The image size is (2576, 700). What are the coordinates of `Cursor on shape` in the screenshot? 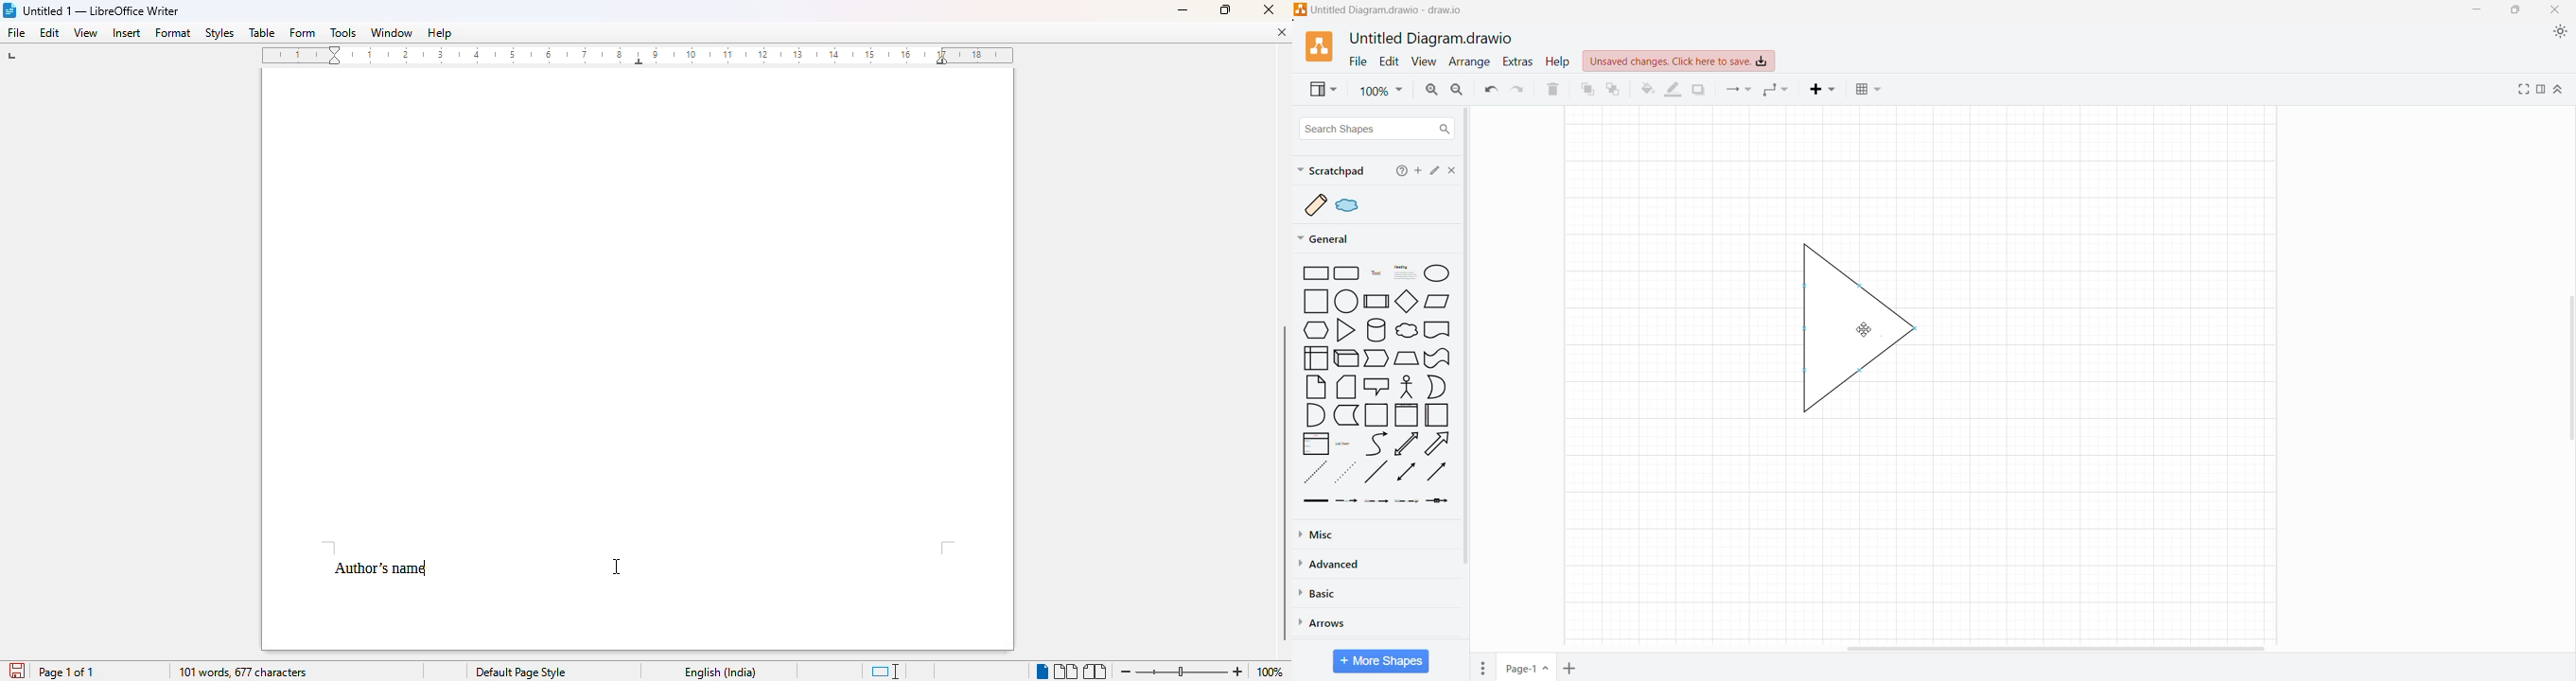 It's located at (1858, 327).